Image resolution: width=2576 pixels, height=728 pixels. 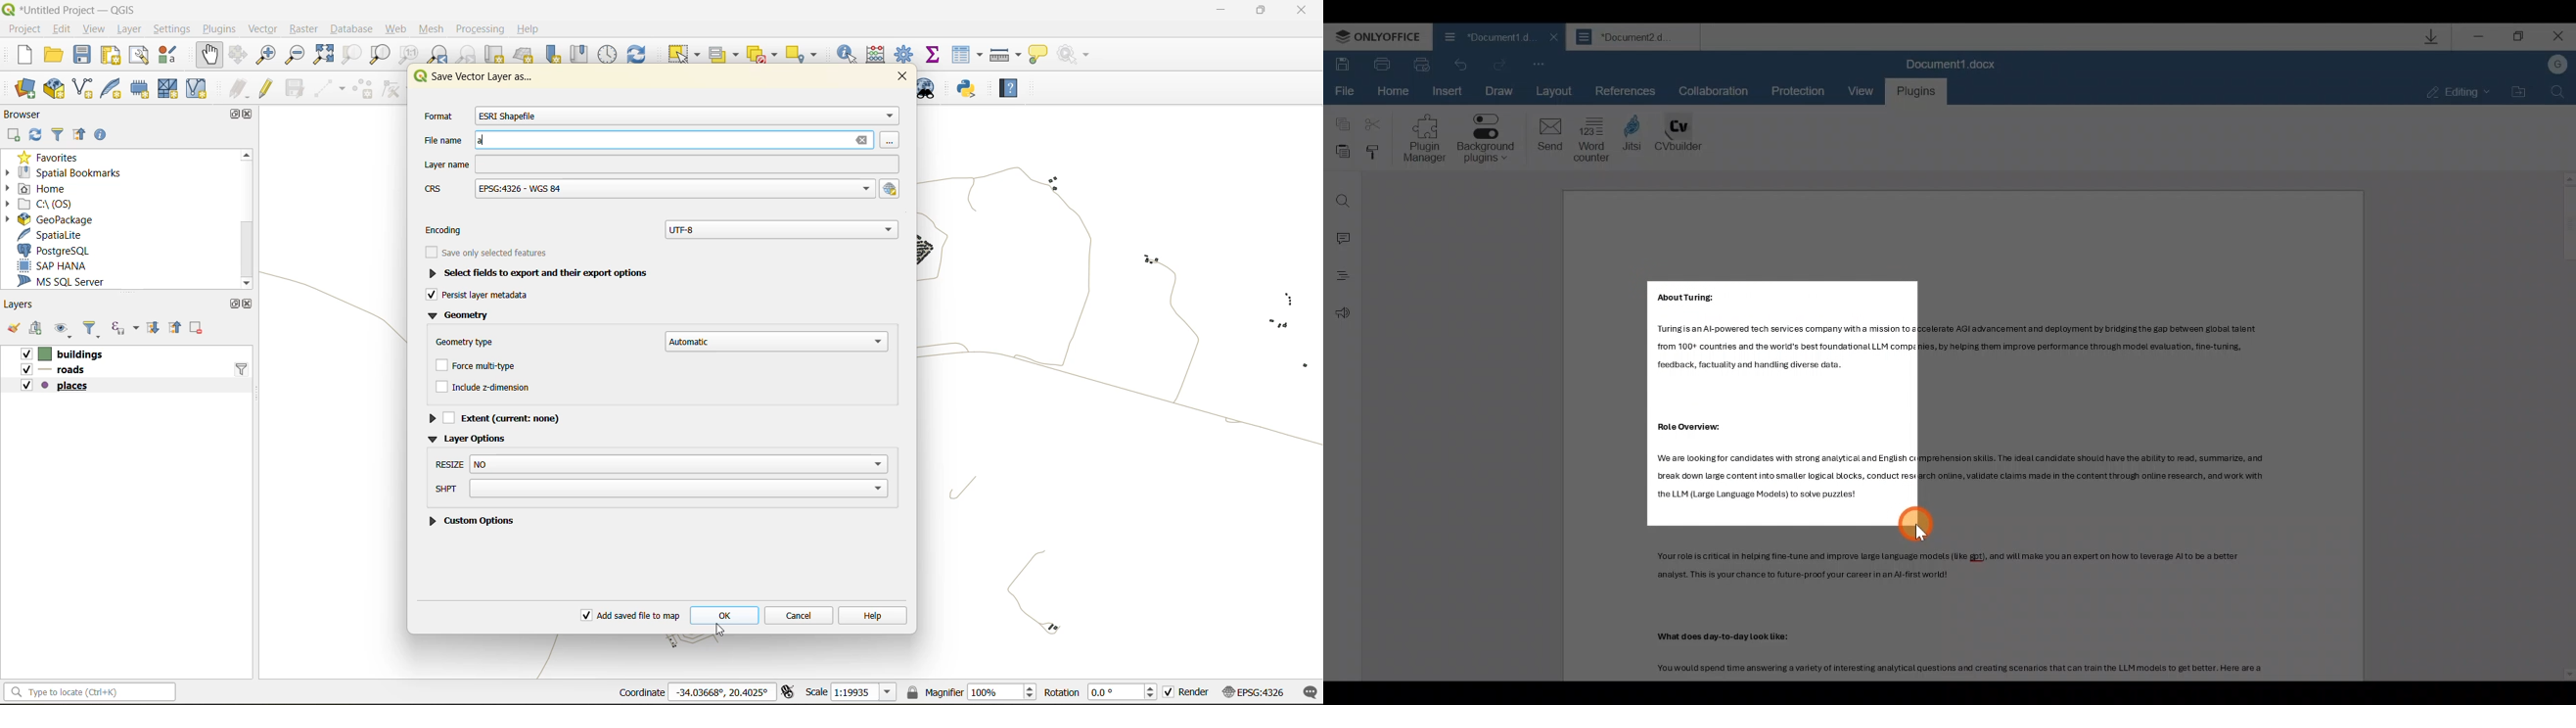 I want to click on plugins, so click(x=220, y=29).